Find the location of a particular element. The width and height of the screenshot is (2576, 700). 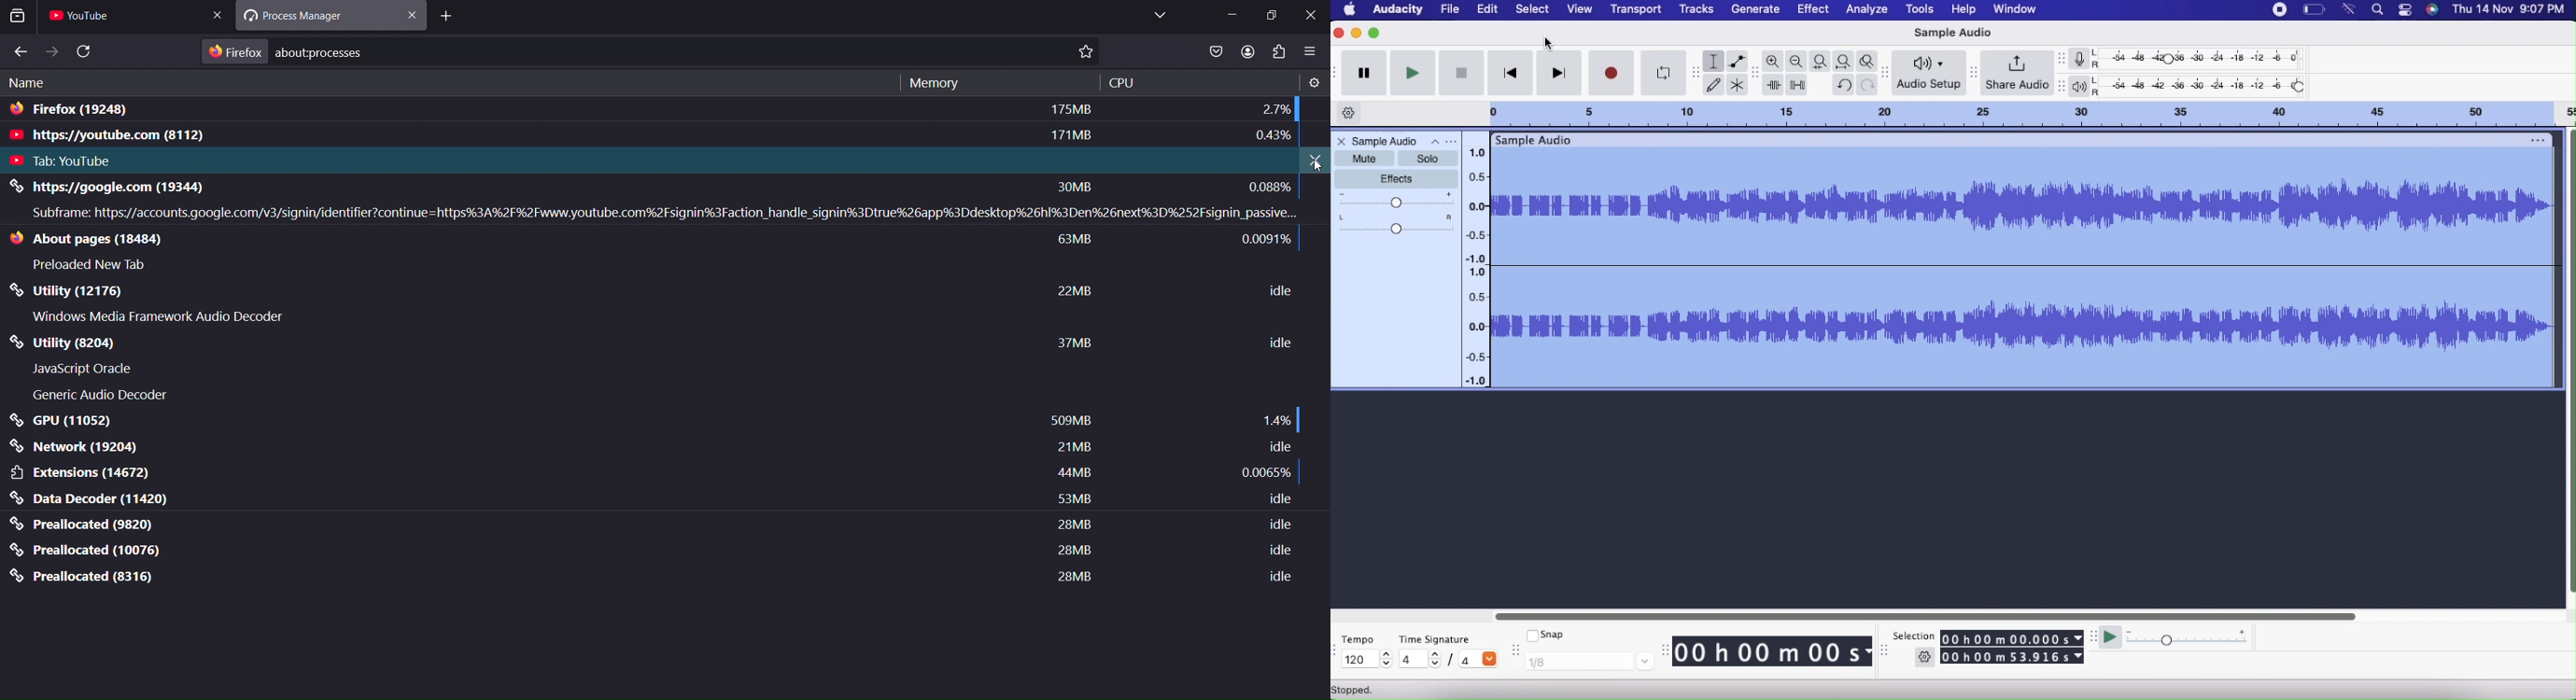

Envelope tool is located at coordinates (1740, 61).